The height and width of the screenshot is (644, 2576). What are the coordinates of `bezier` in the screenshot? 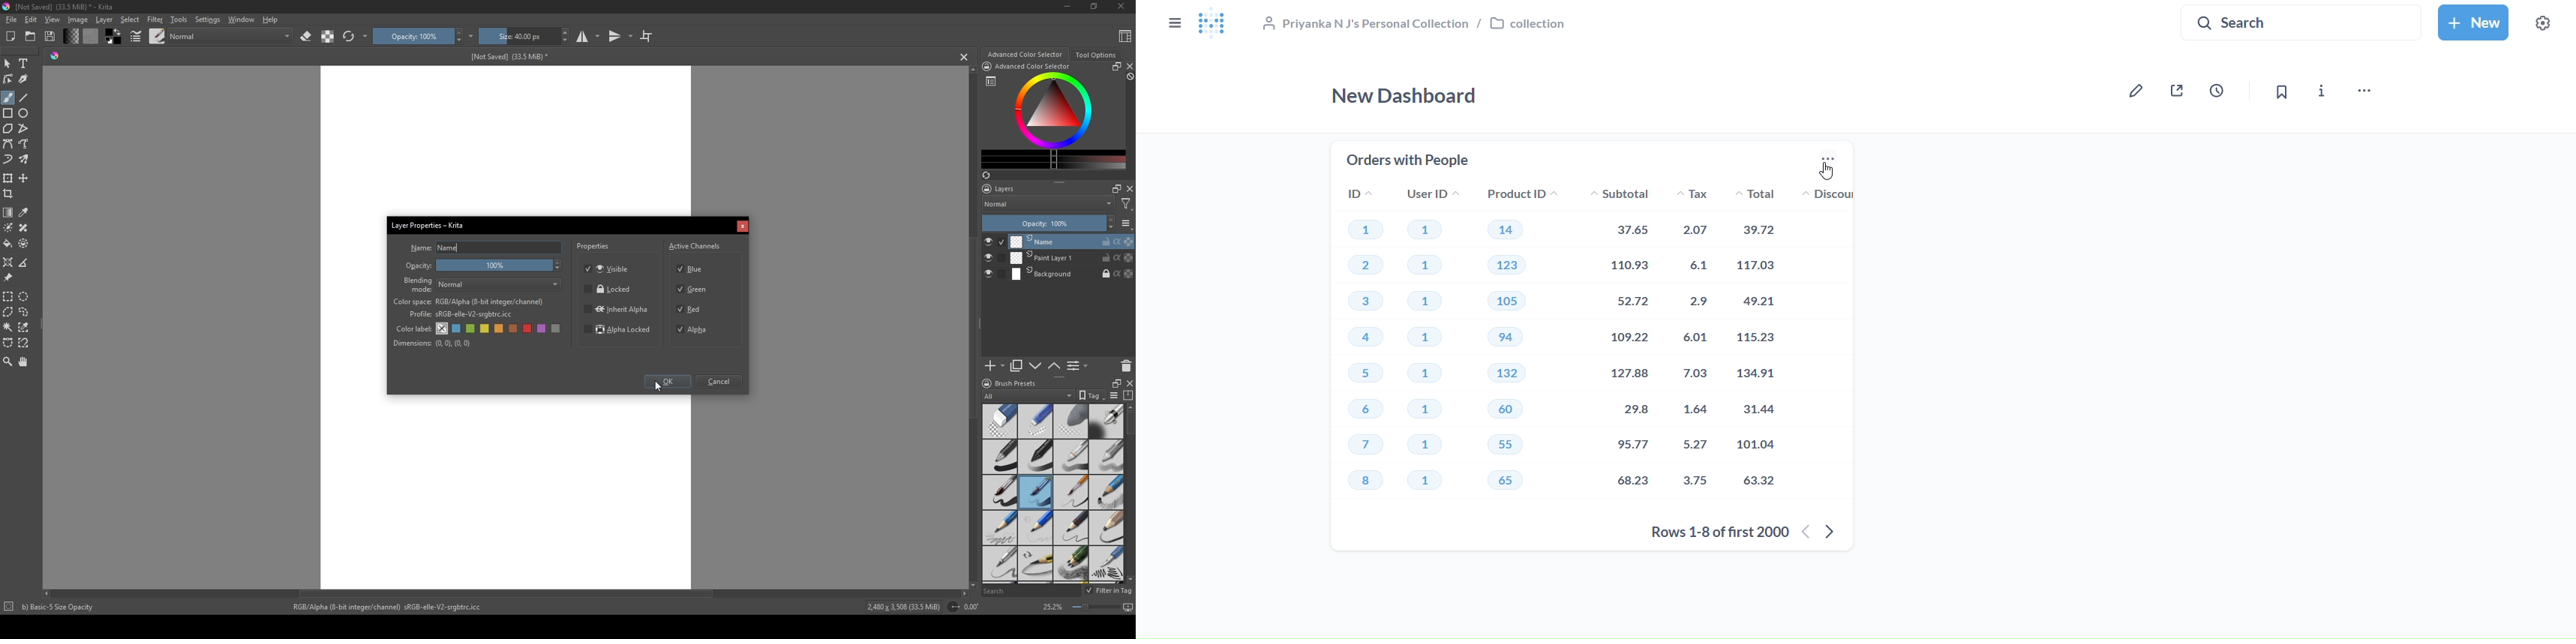 It's located at (8, 144).